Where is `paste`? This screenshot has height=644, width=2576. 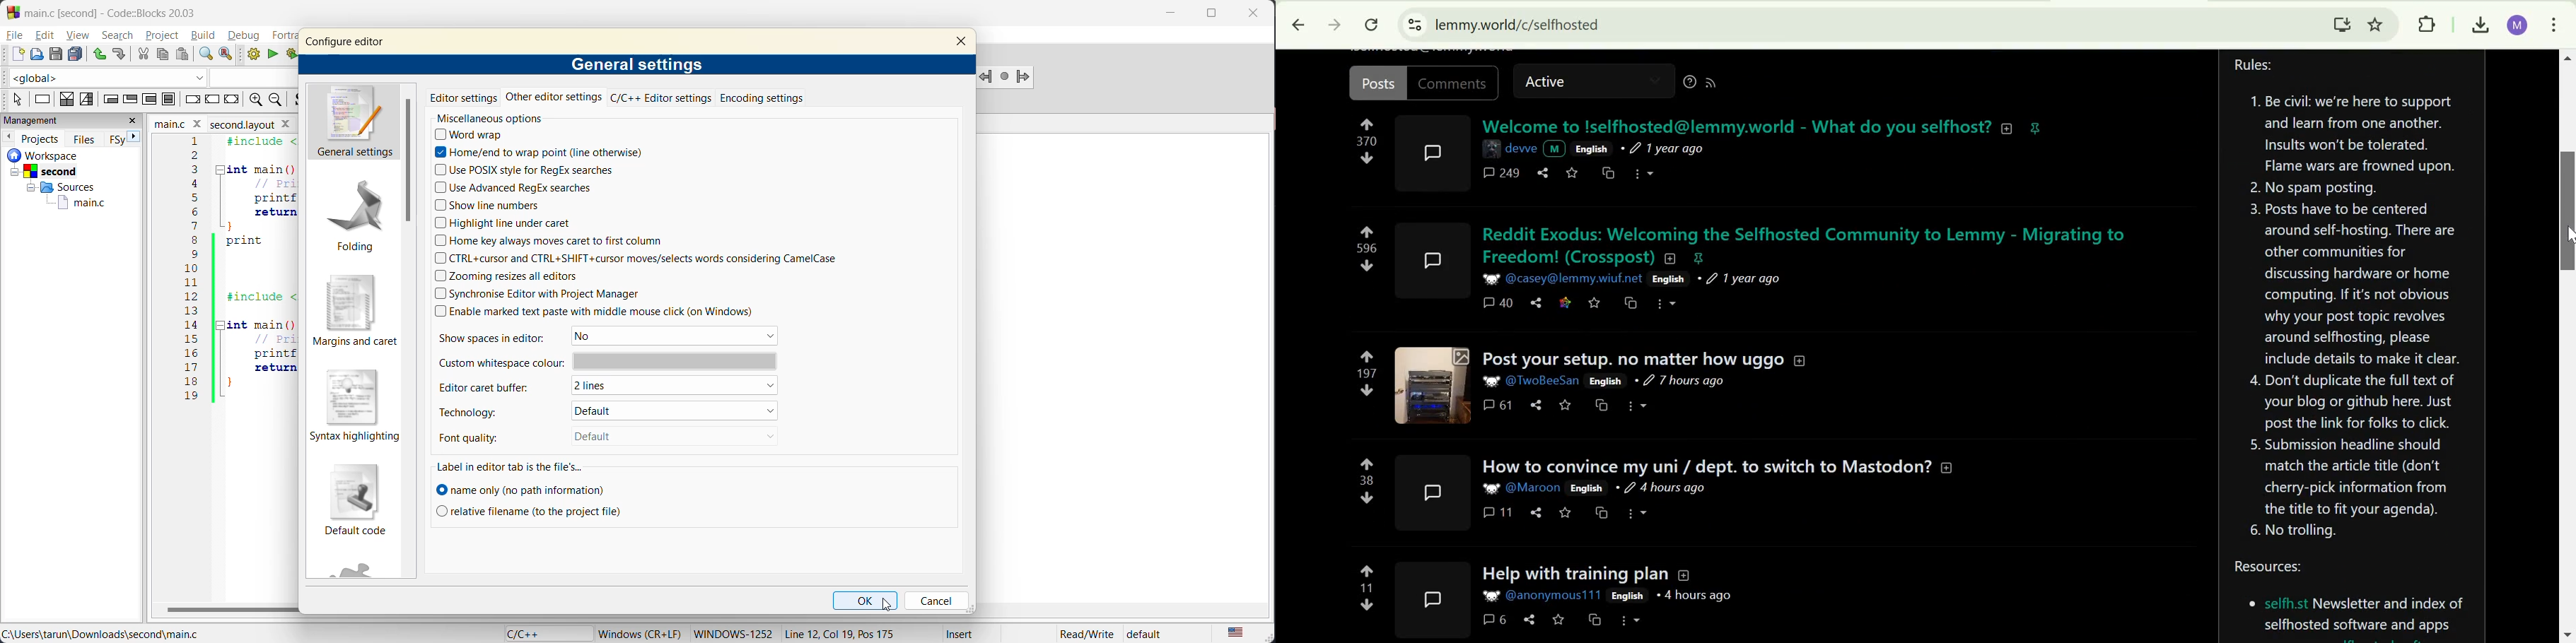
paste is located at coordinates (182, 54).